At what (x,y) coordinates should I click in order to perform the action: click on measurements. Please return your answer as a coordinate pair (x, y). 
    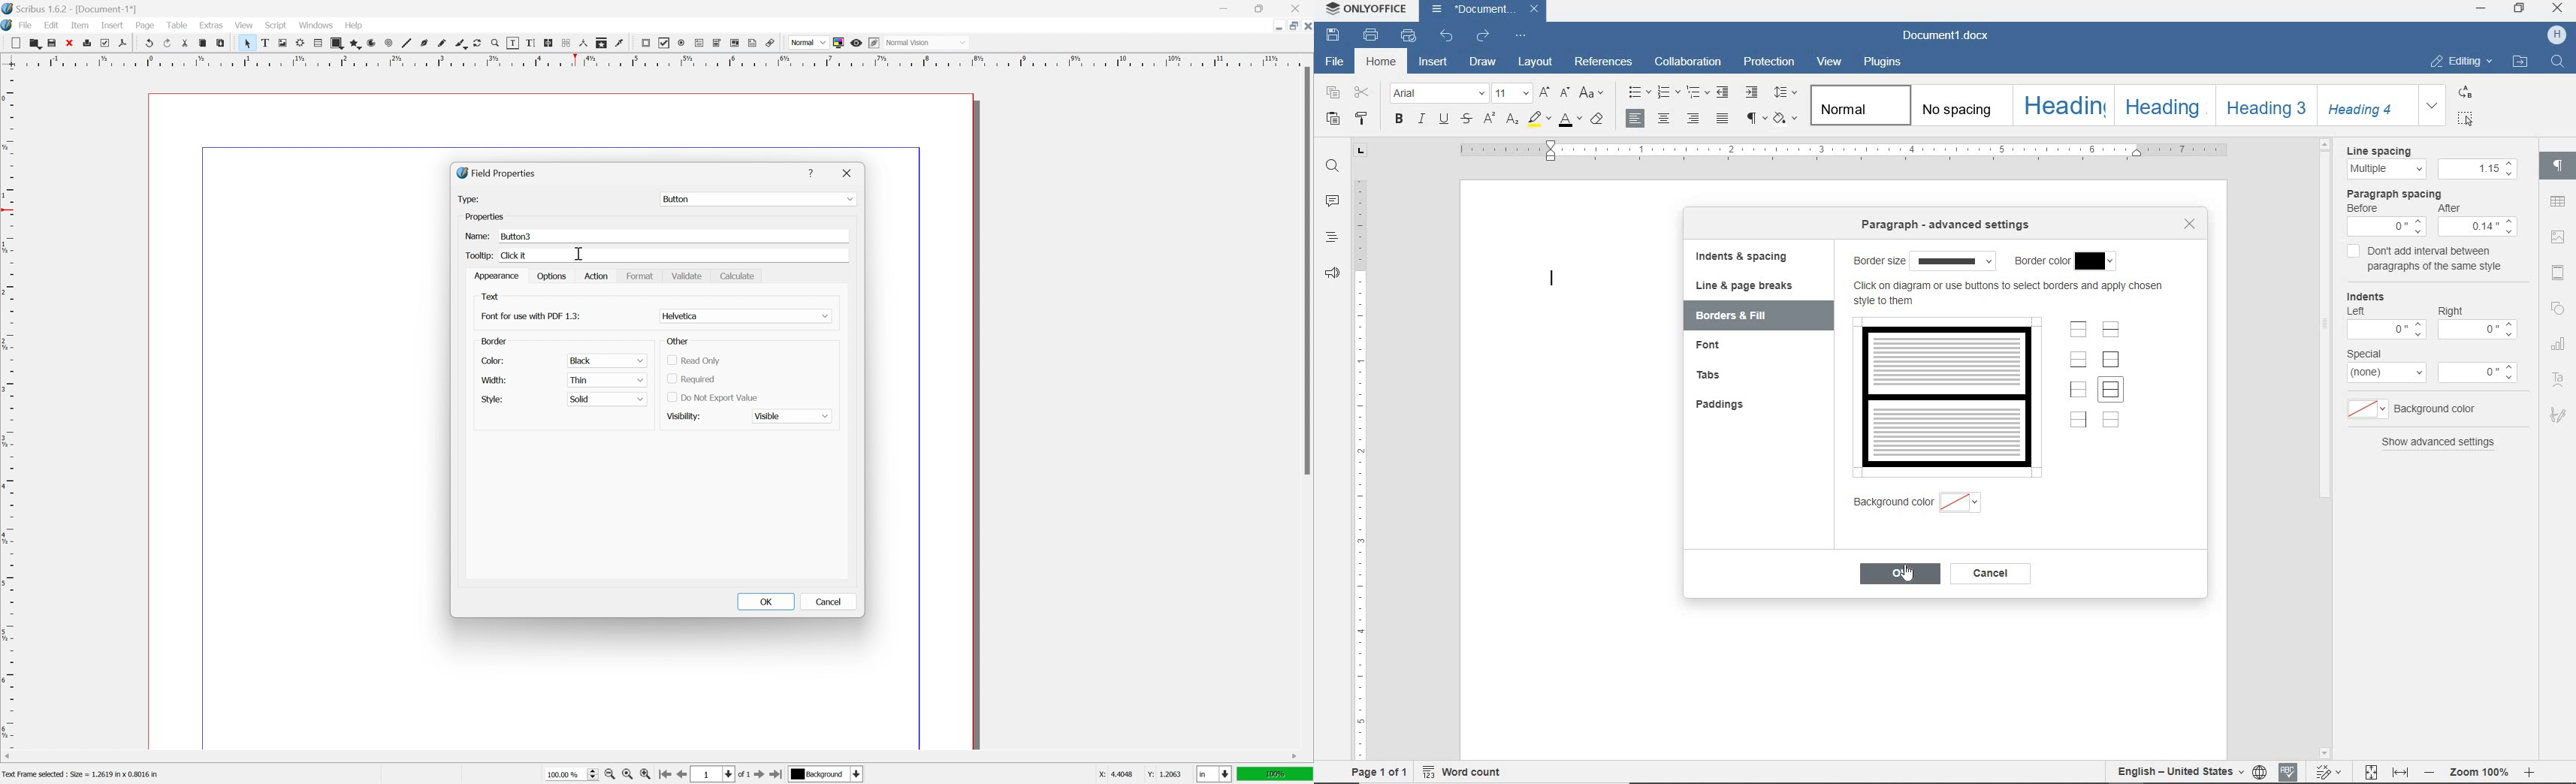
    Looking at the image, I should click on (583, 44).